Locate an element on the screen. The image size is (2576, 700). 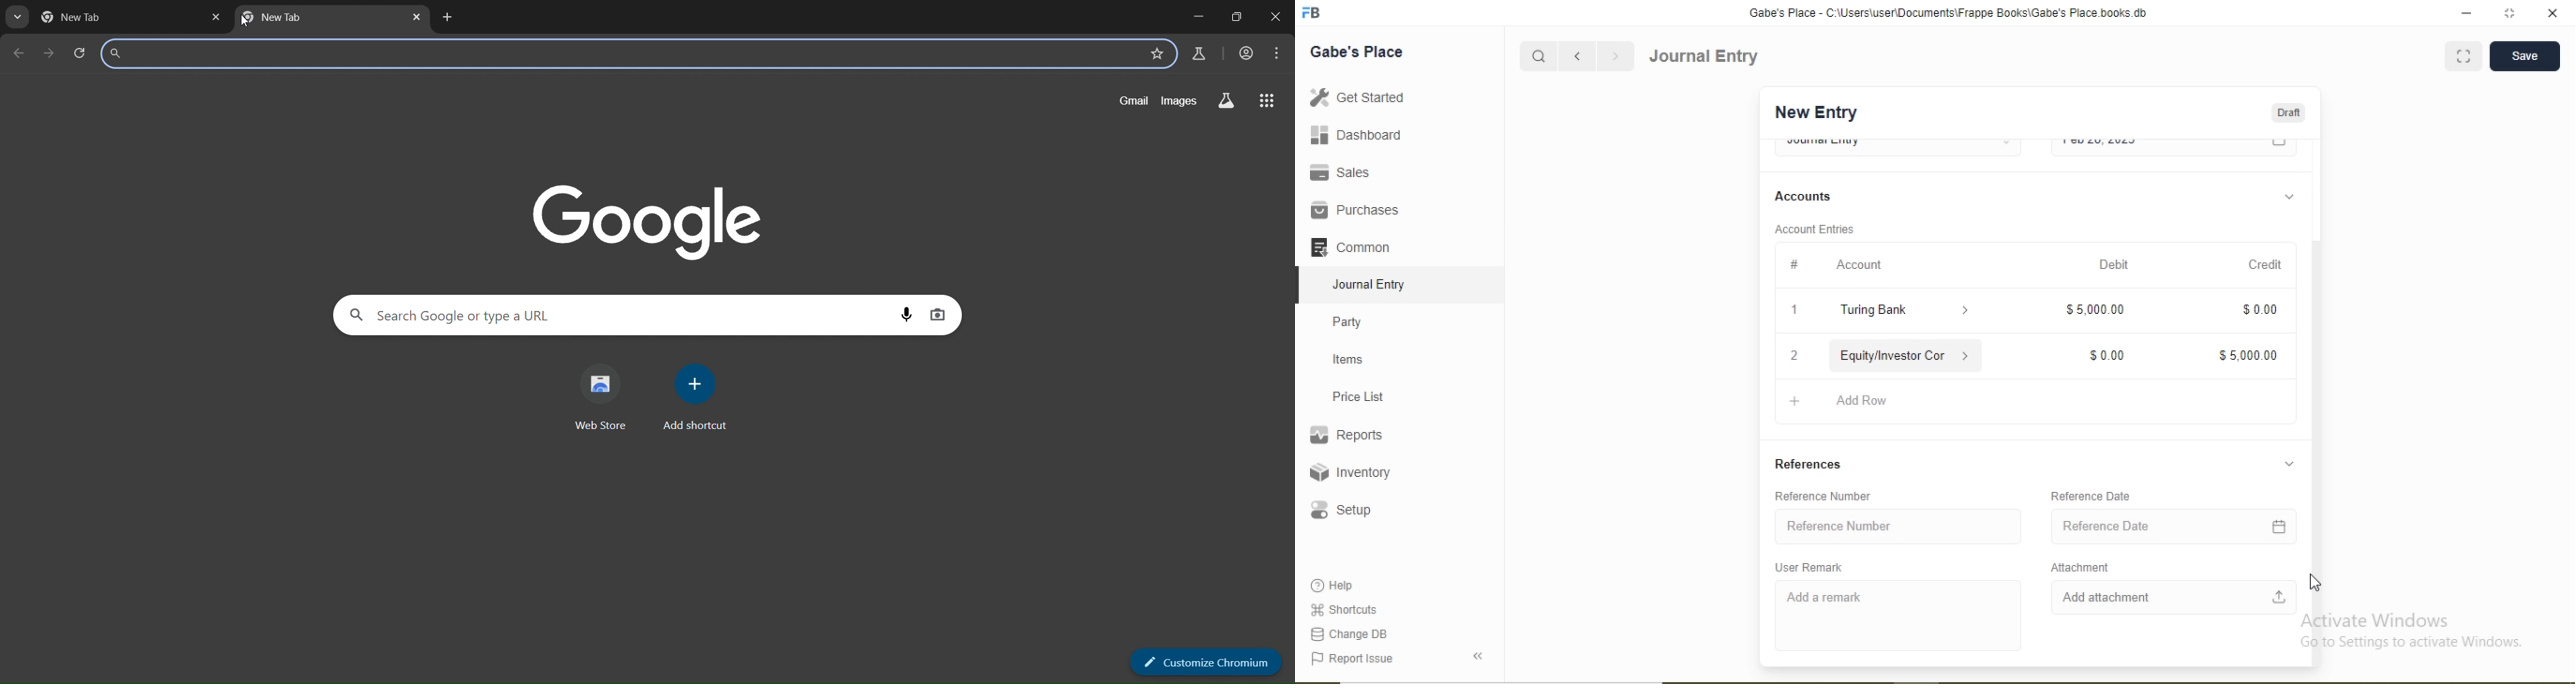
Account Entries is located at coordinates (1814, 229).